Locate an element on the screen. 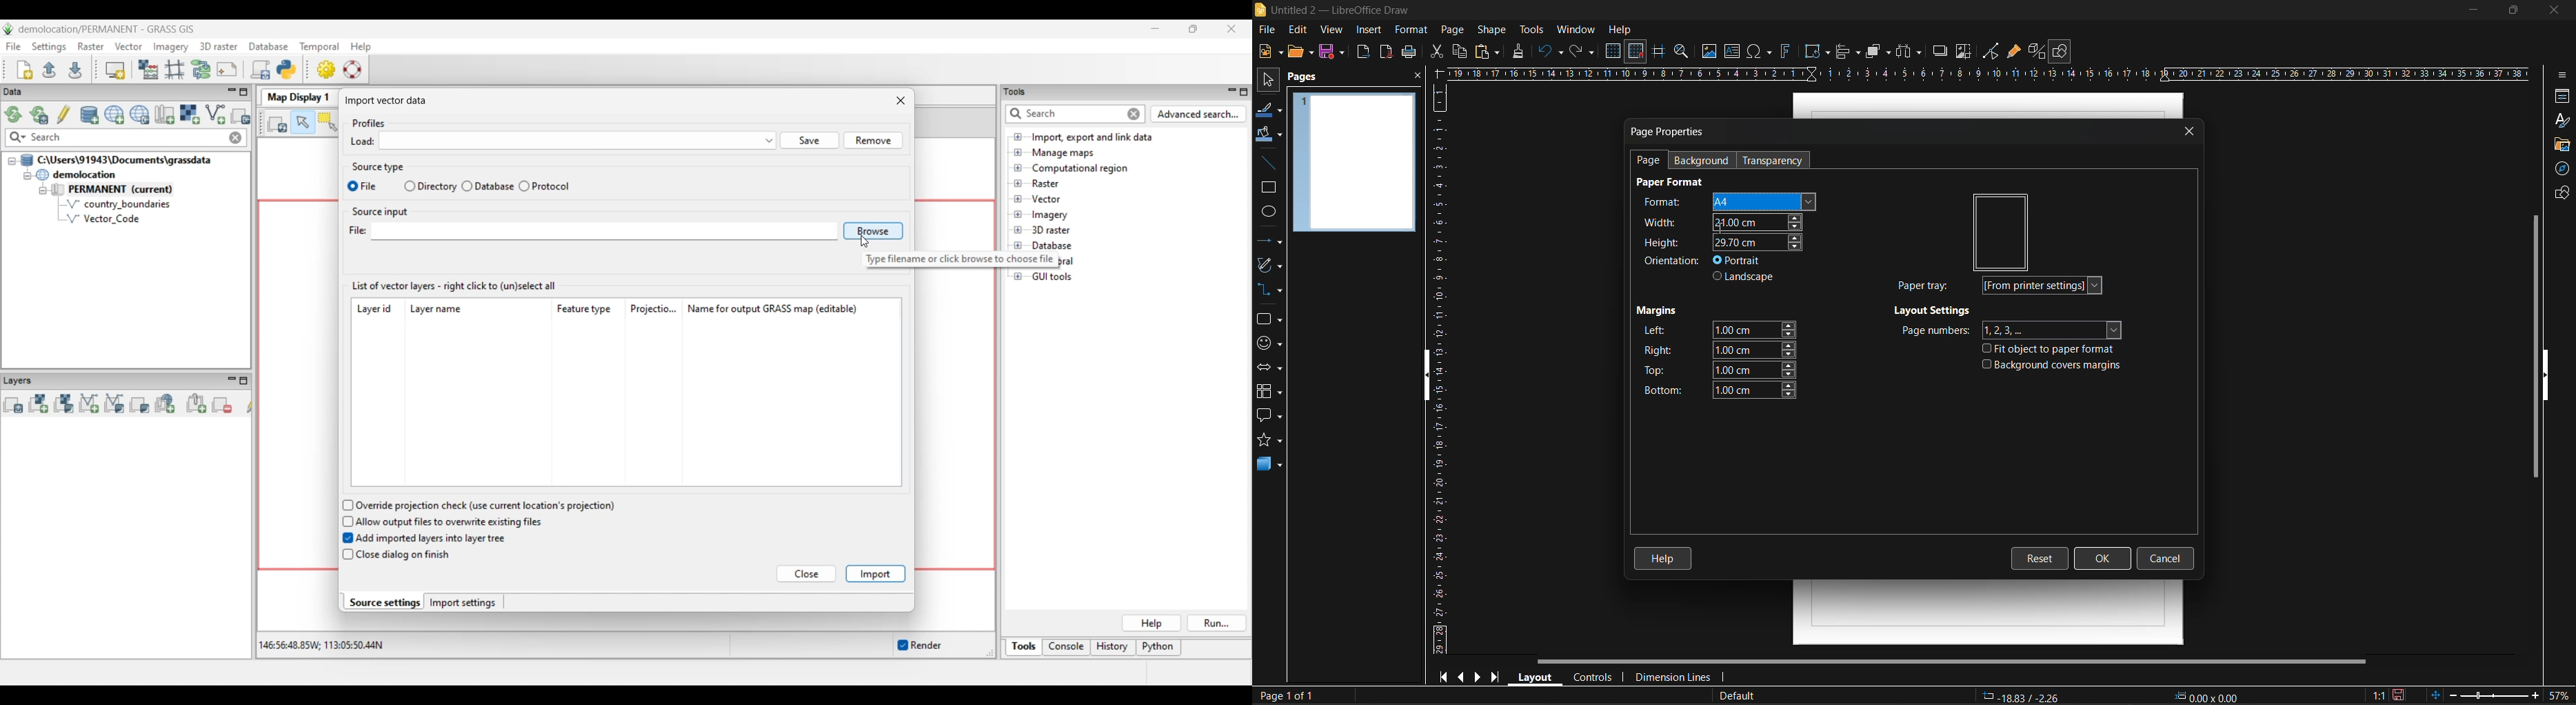 This screenshot has width=2576, height=728. edit is located at coordinates (1298, 29).